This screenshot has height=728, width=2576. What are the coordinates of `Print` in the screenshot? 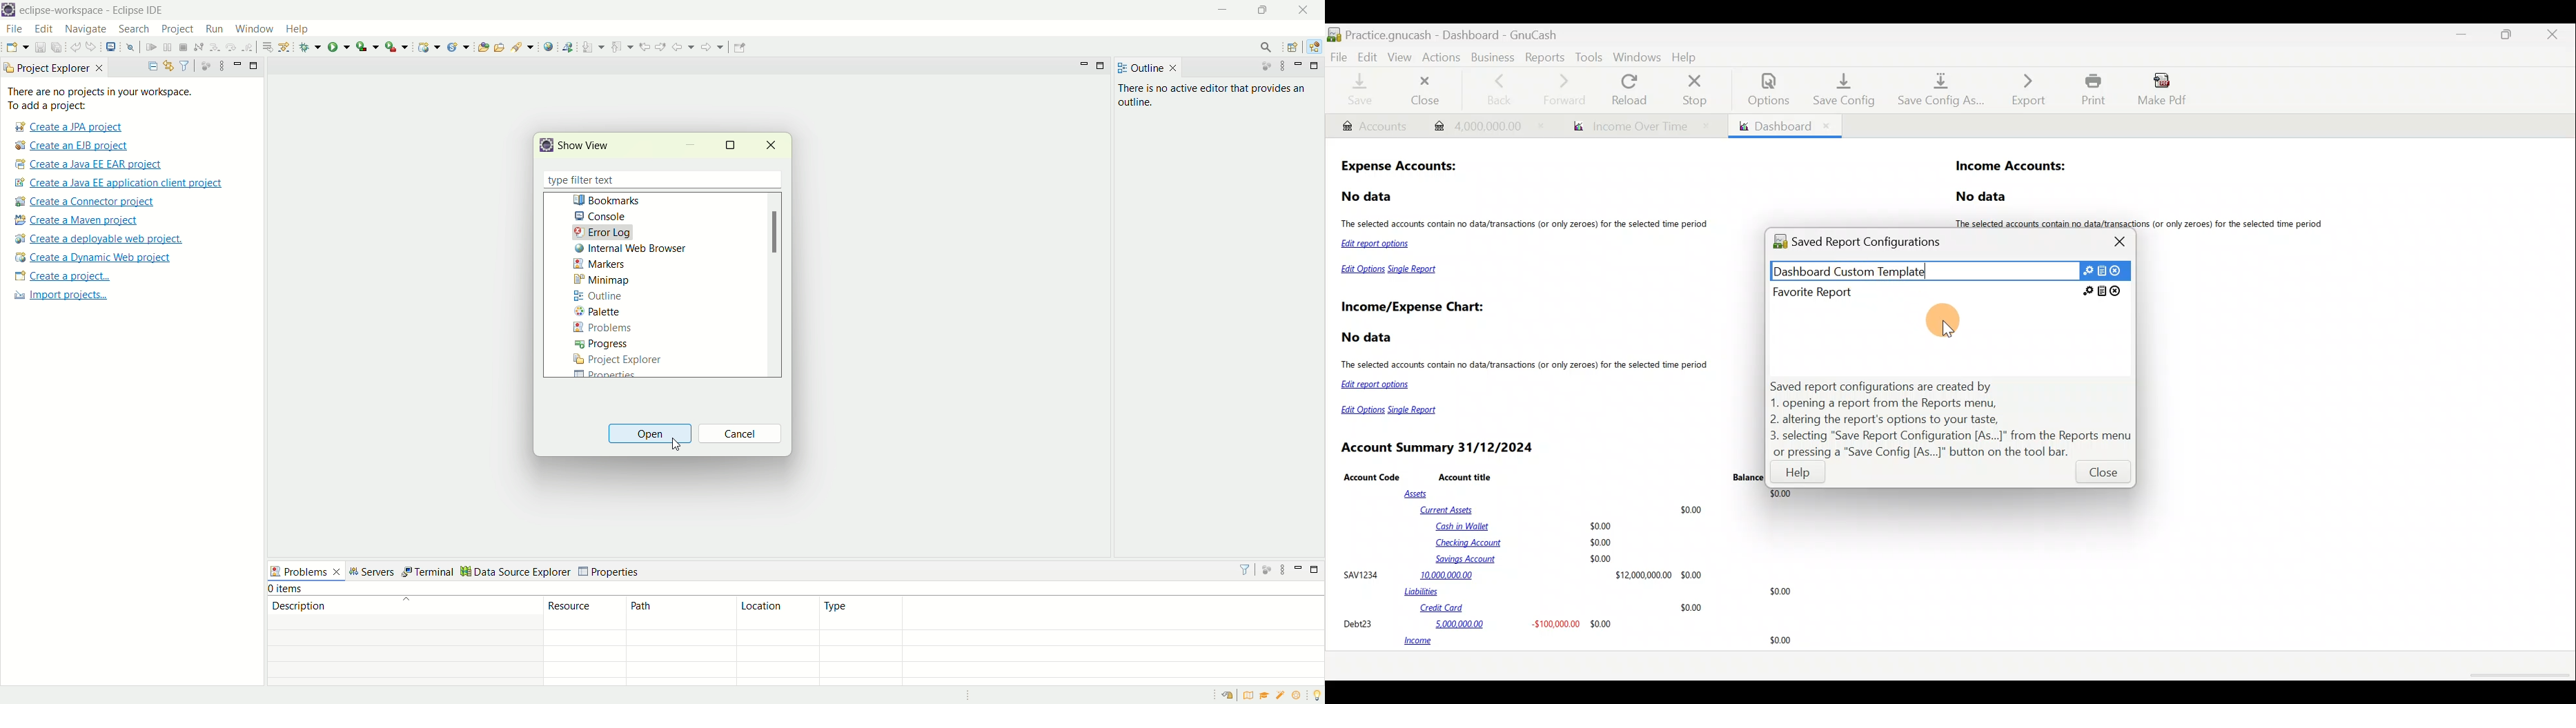 It's located at (2090, 89).